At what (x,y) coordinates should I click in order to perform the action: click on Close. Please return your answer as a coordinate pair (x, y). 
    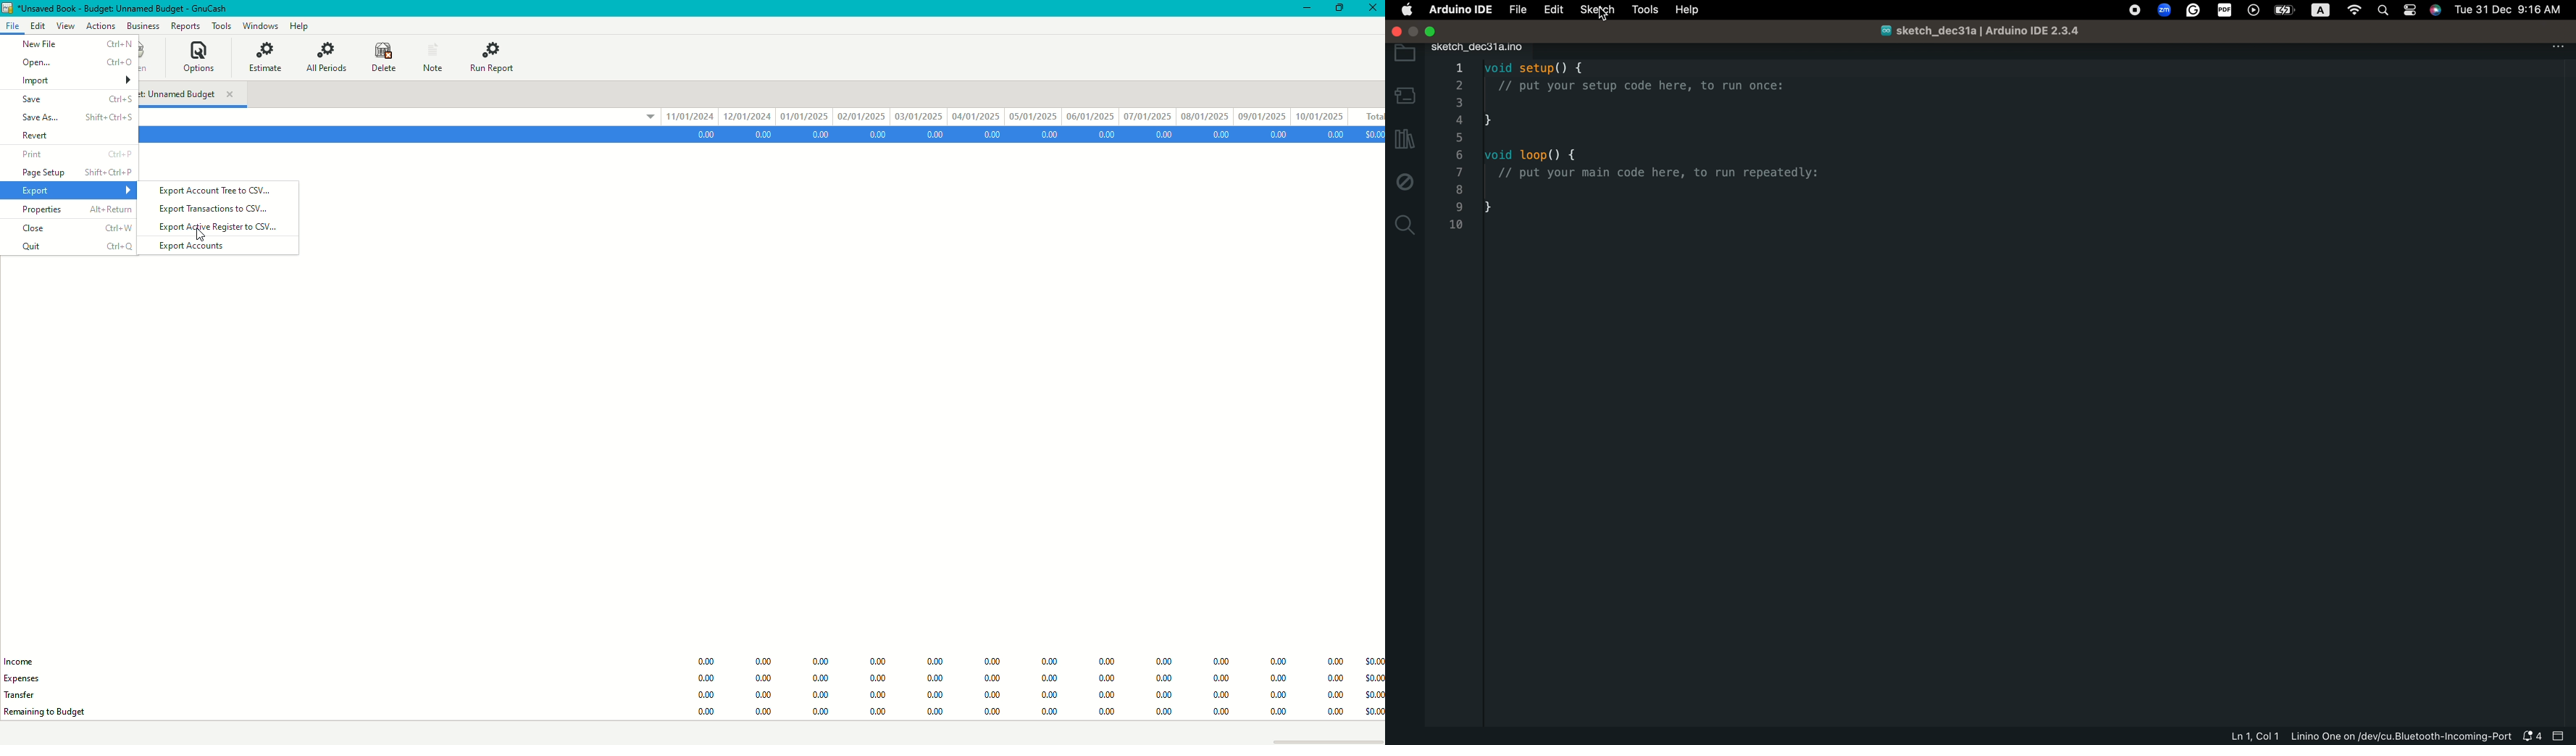
    Looking at the image, I should click on (74, 228).